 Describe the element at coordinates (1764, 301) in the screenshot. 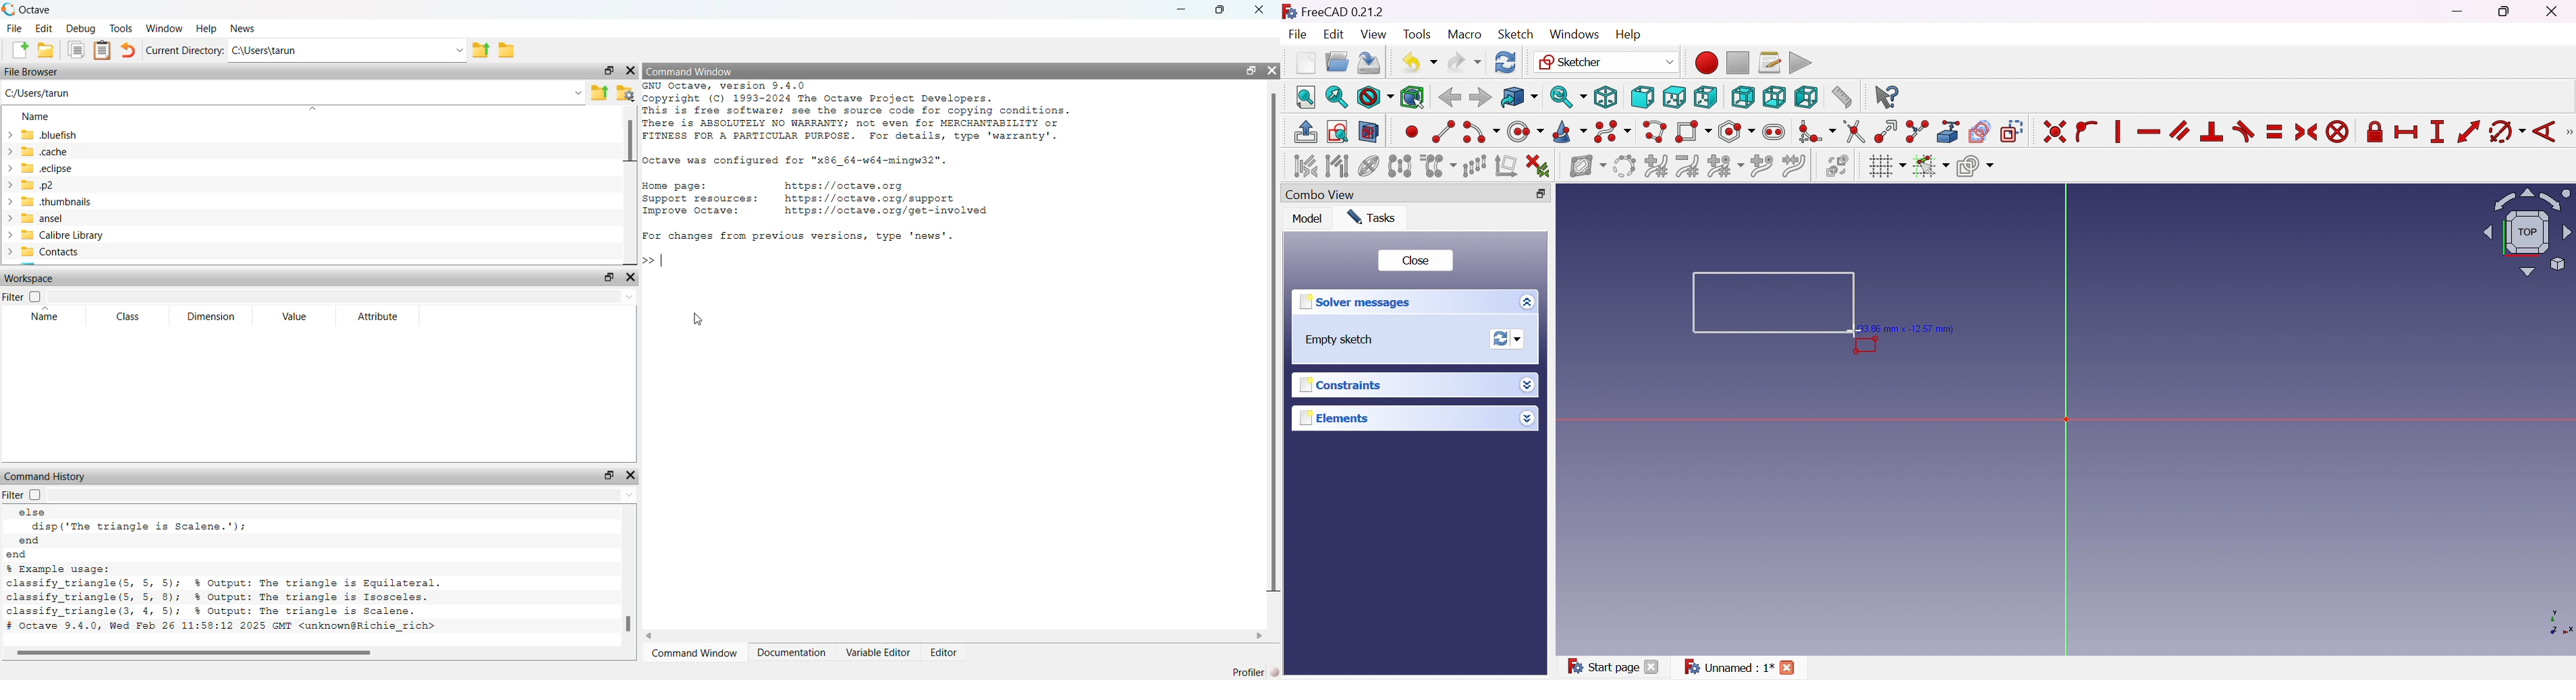

I see `Rectangle` at that location.